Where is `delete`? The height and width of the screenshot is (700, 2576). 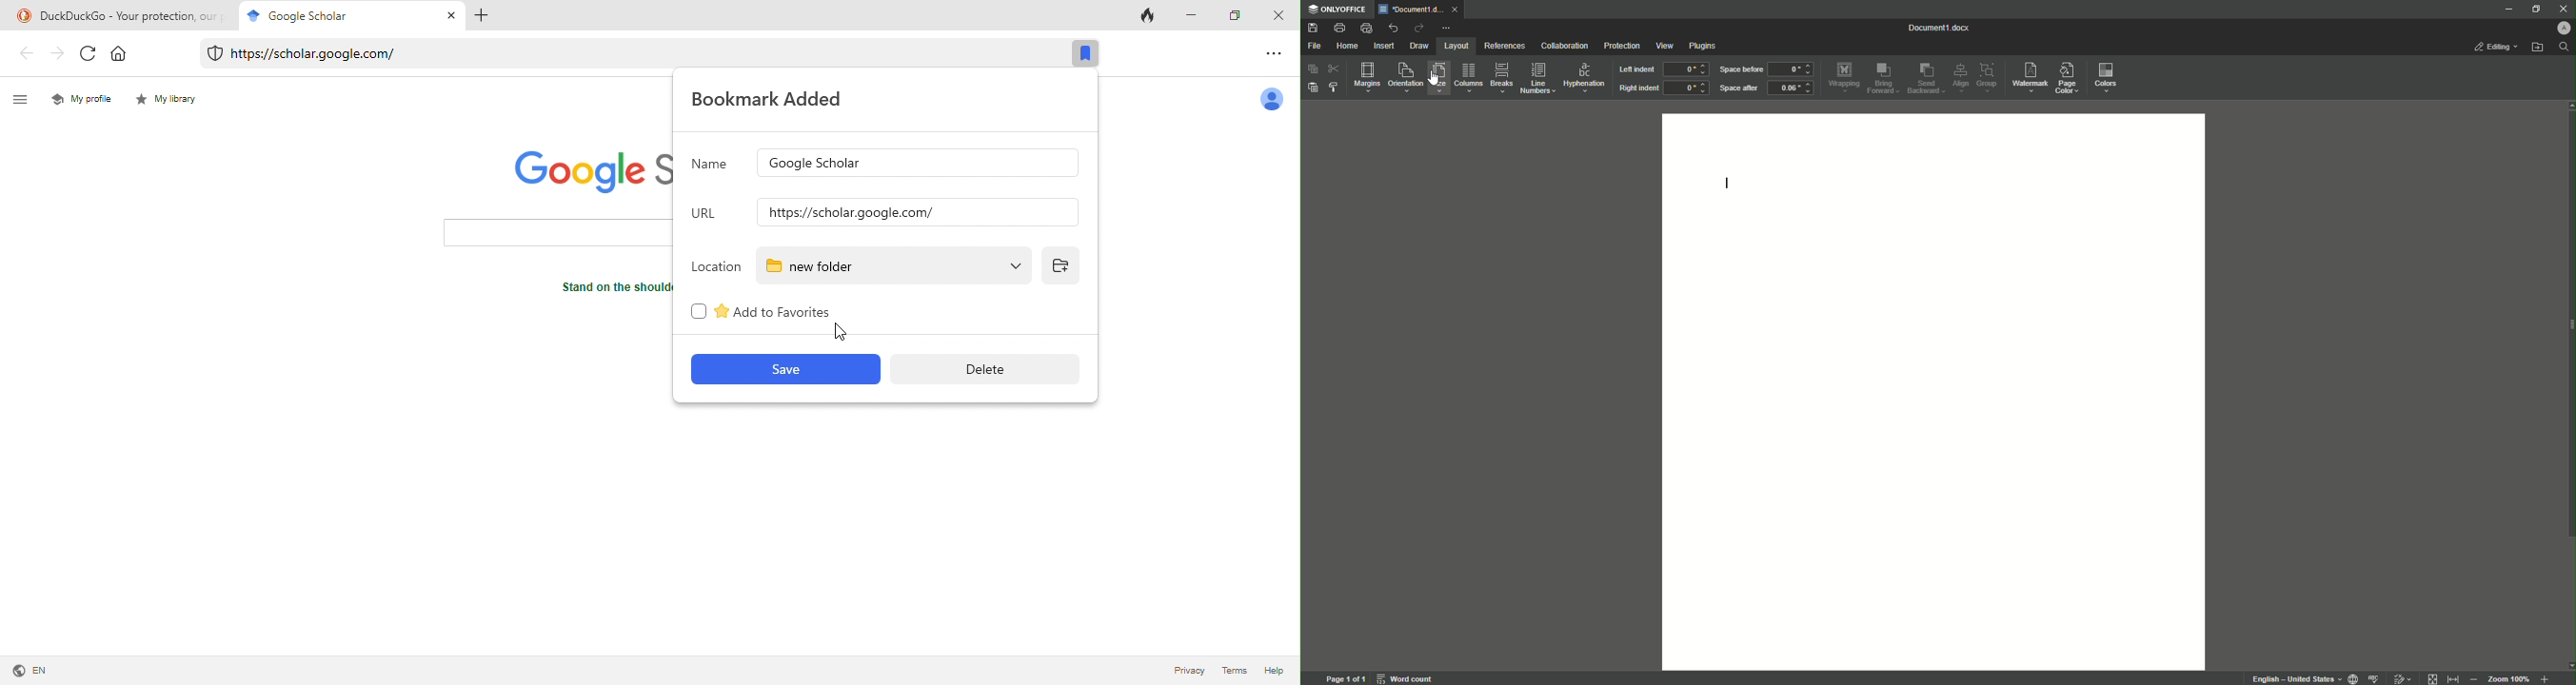 delete is located at coordinates (984, 367).